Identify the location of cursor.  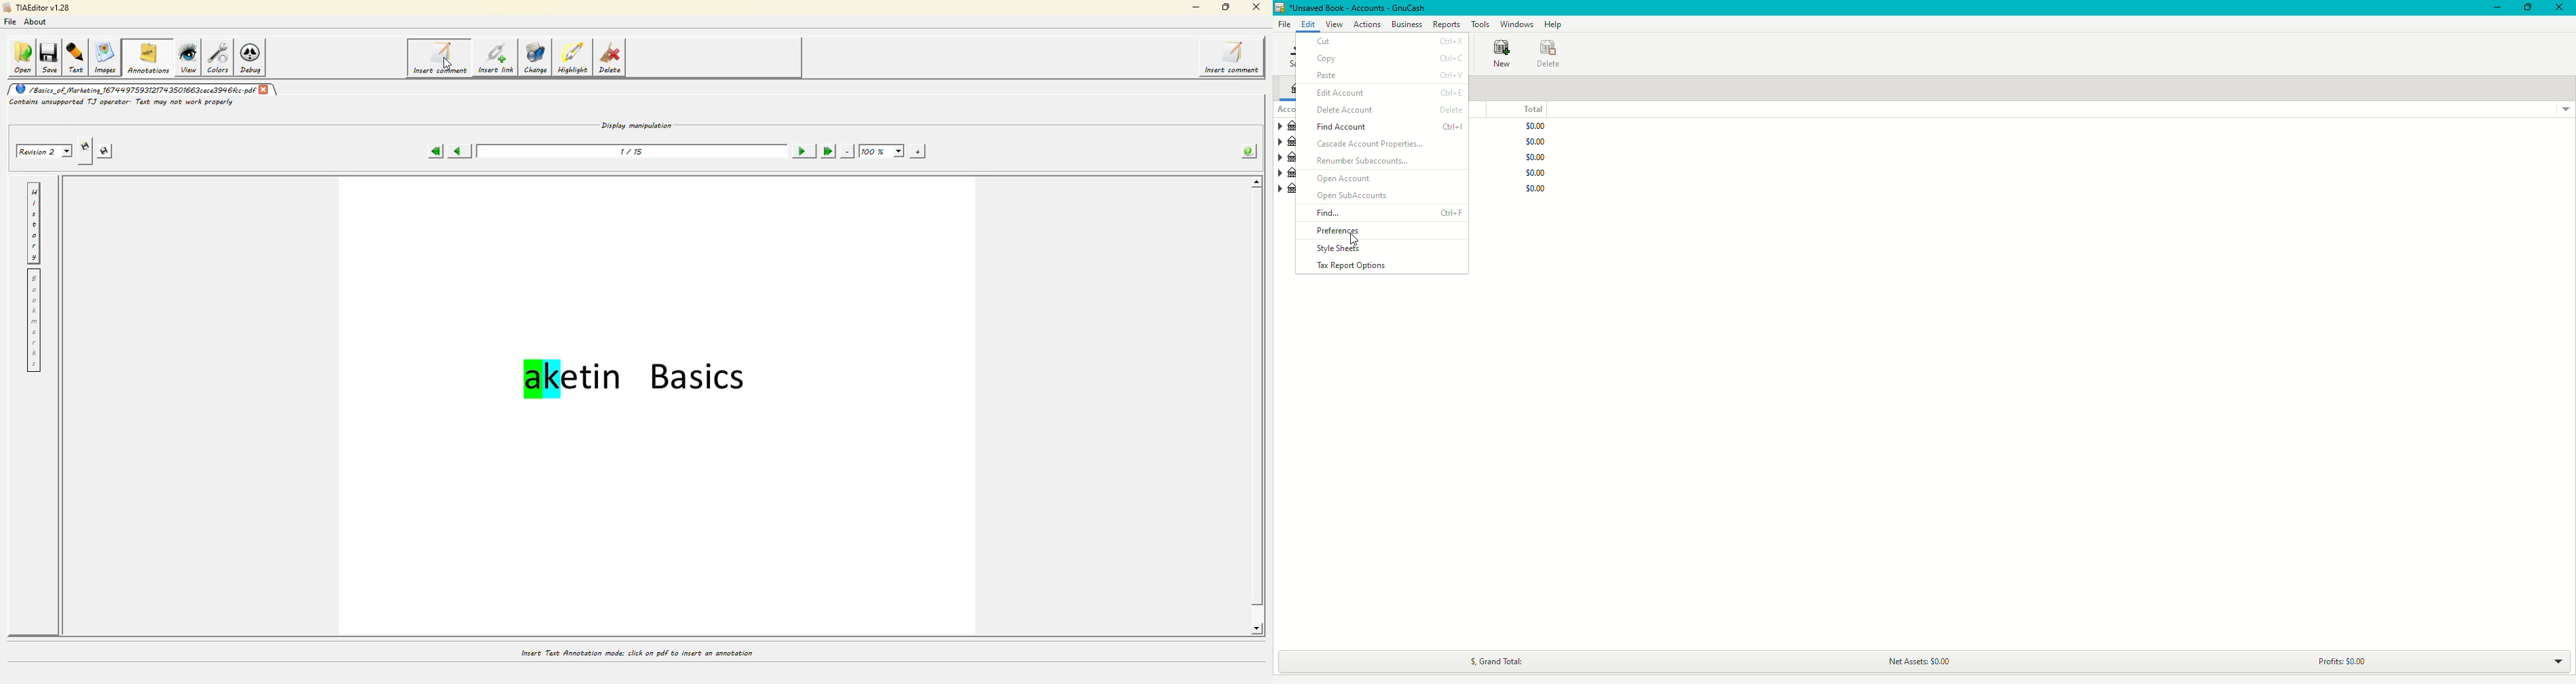
(1354, 239).